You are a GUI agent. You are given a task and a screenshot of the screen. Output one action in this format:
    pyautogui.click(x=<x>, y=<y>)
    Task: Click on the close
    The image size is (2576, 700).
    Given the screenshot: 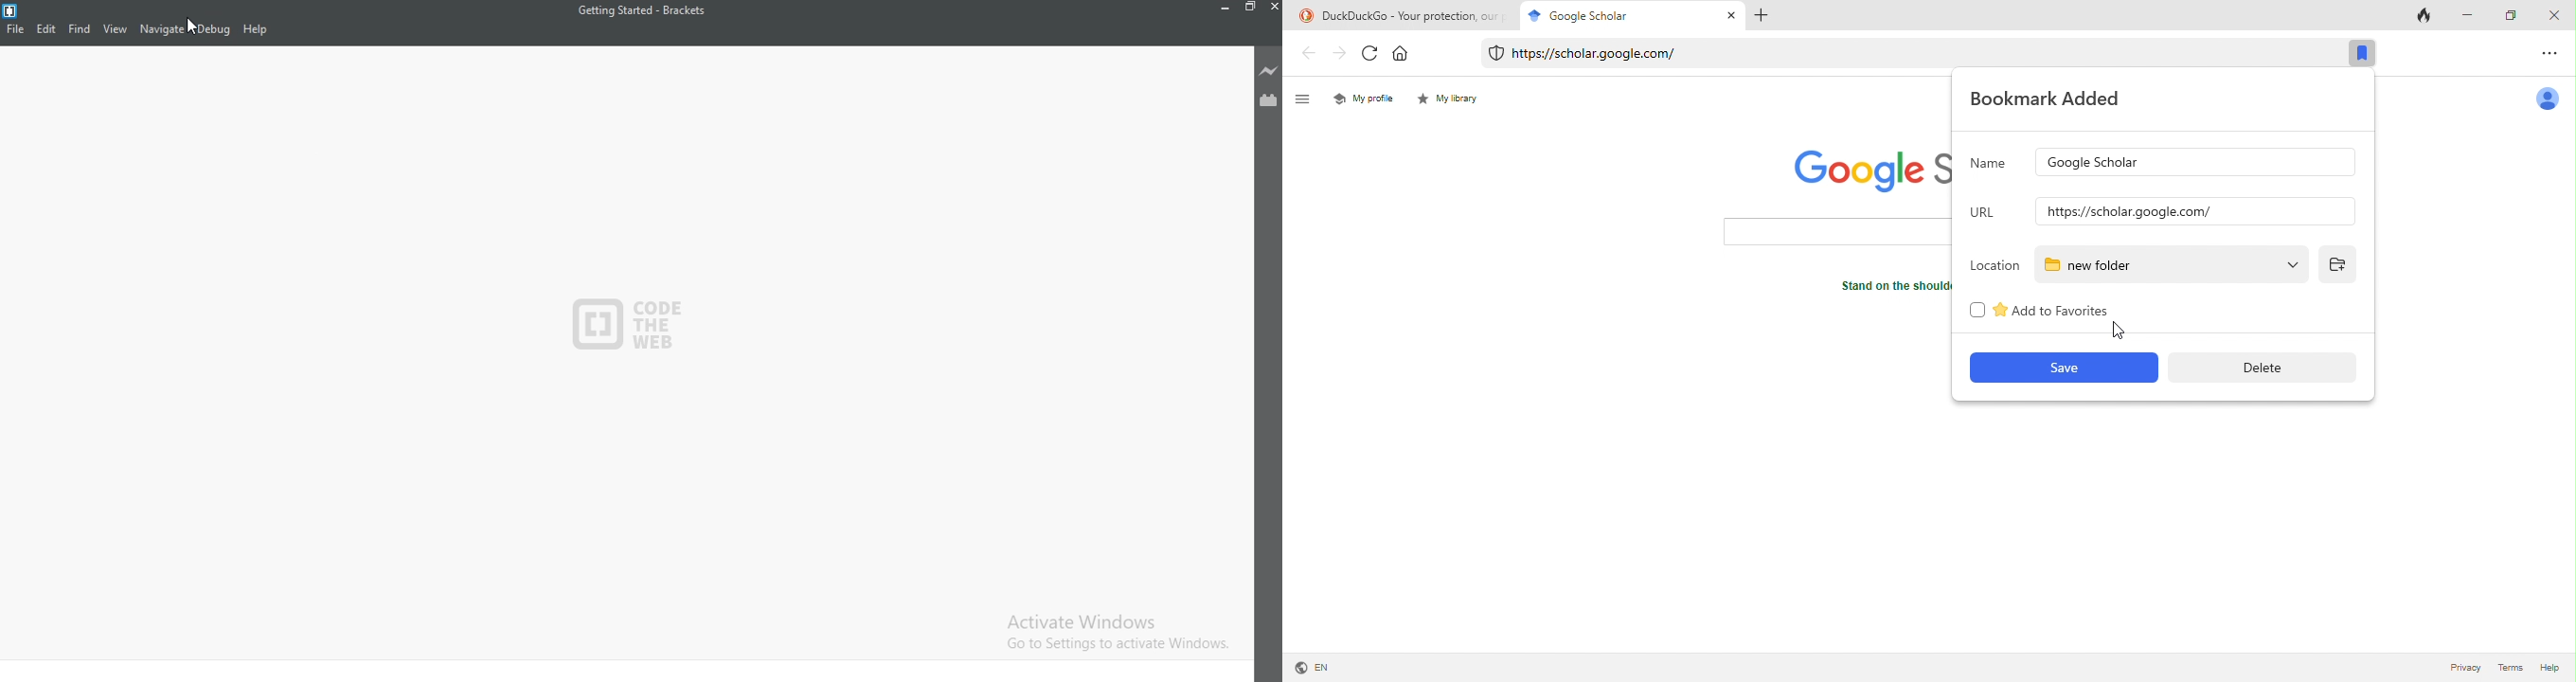 What is the action you would take?
    pyautogui.click(x=1730, y=17)
    